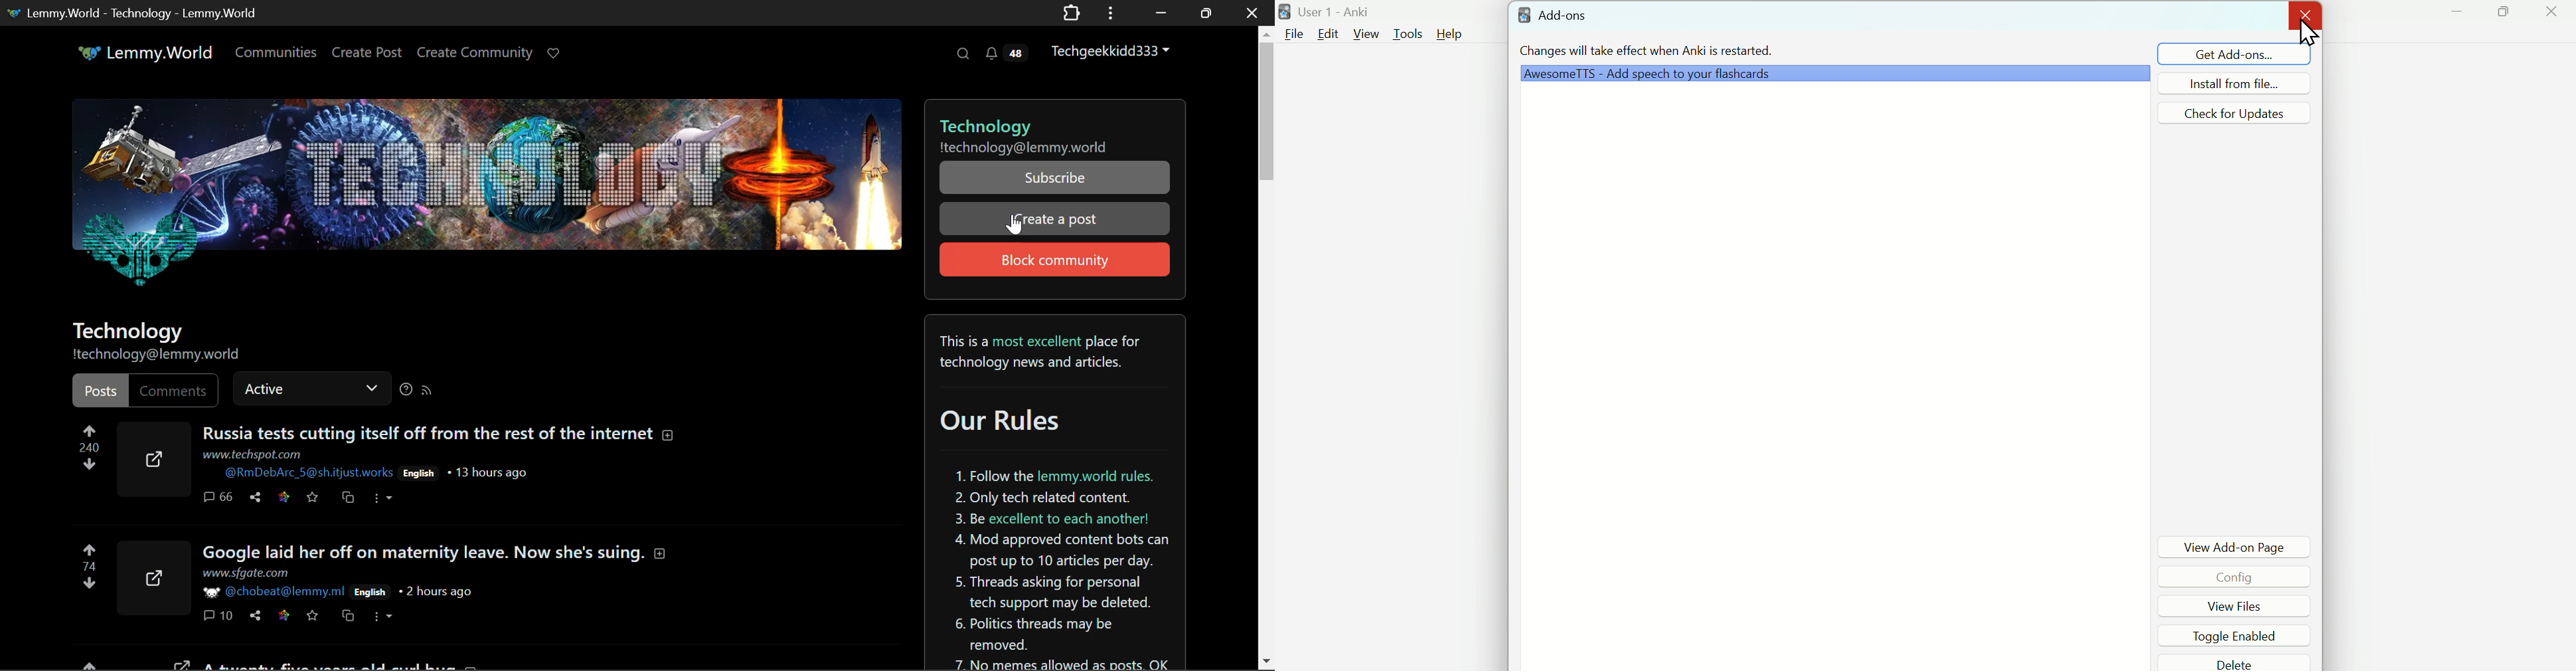  Describe the element at coordinates (440, 591) in the screenshot. I see `2 hours ago` at that location.